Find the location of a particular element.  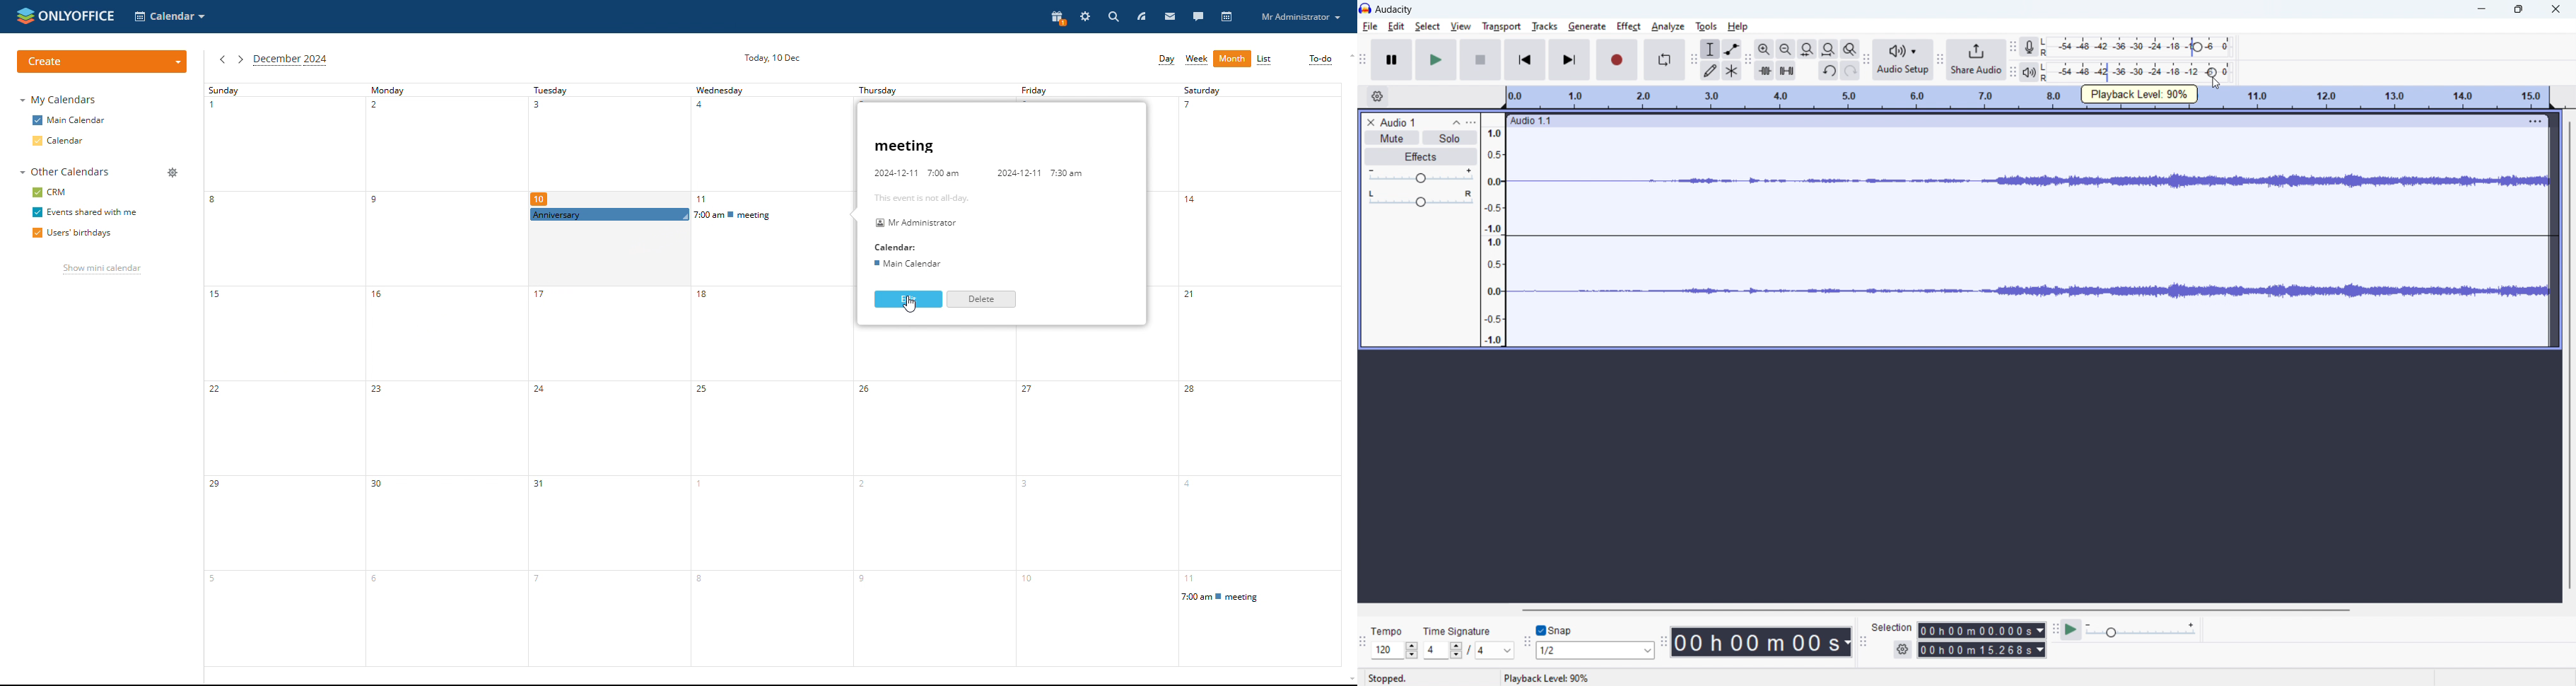

end time is located at coordinates (1981, 650).